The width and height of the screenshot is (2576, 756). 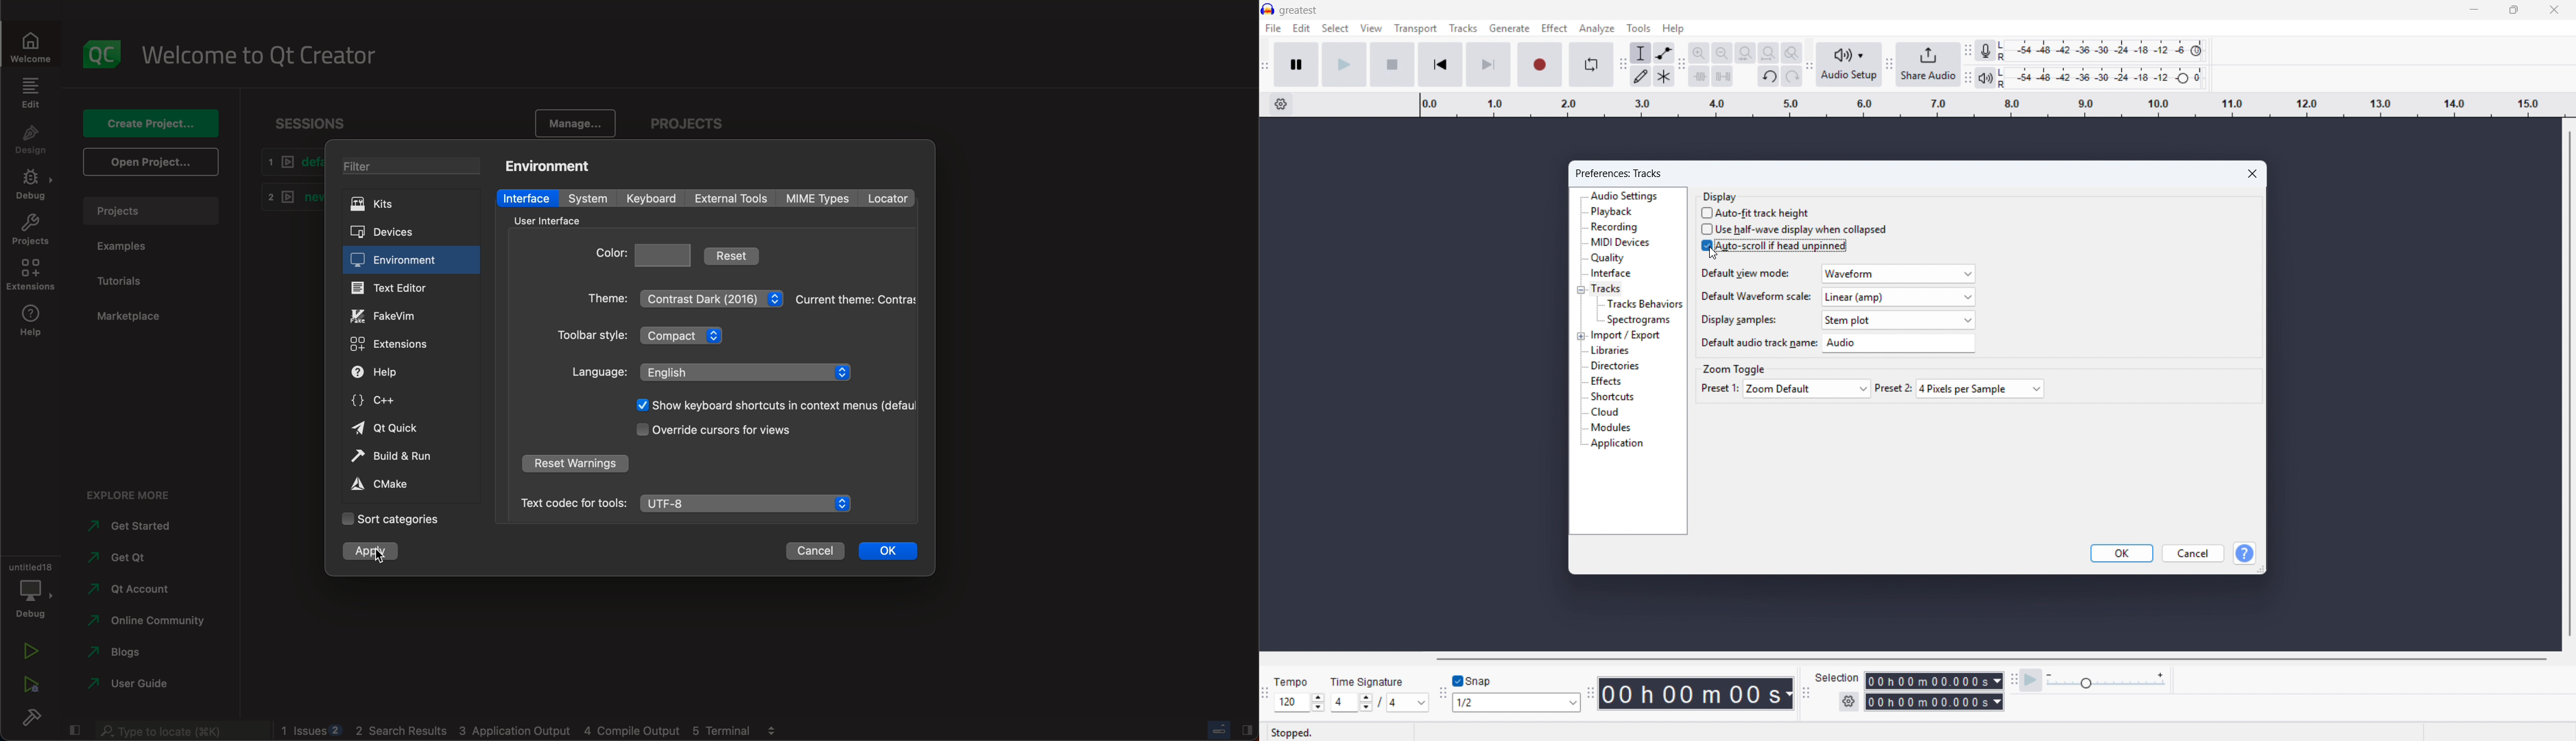 What do you see at coordinates (1719, 388) in the screenshot?
I see `preset 1` at bounding box center [1719, 388].